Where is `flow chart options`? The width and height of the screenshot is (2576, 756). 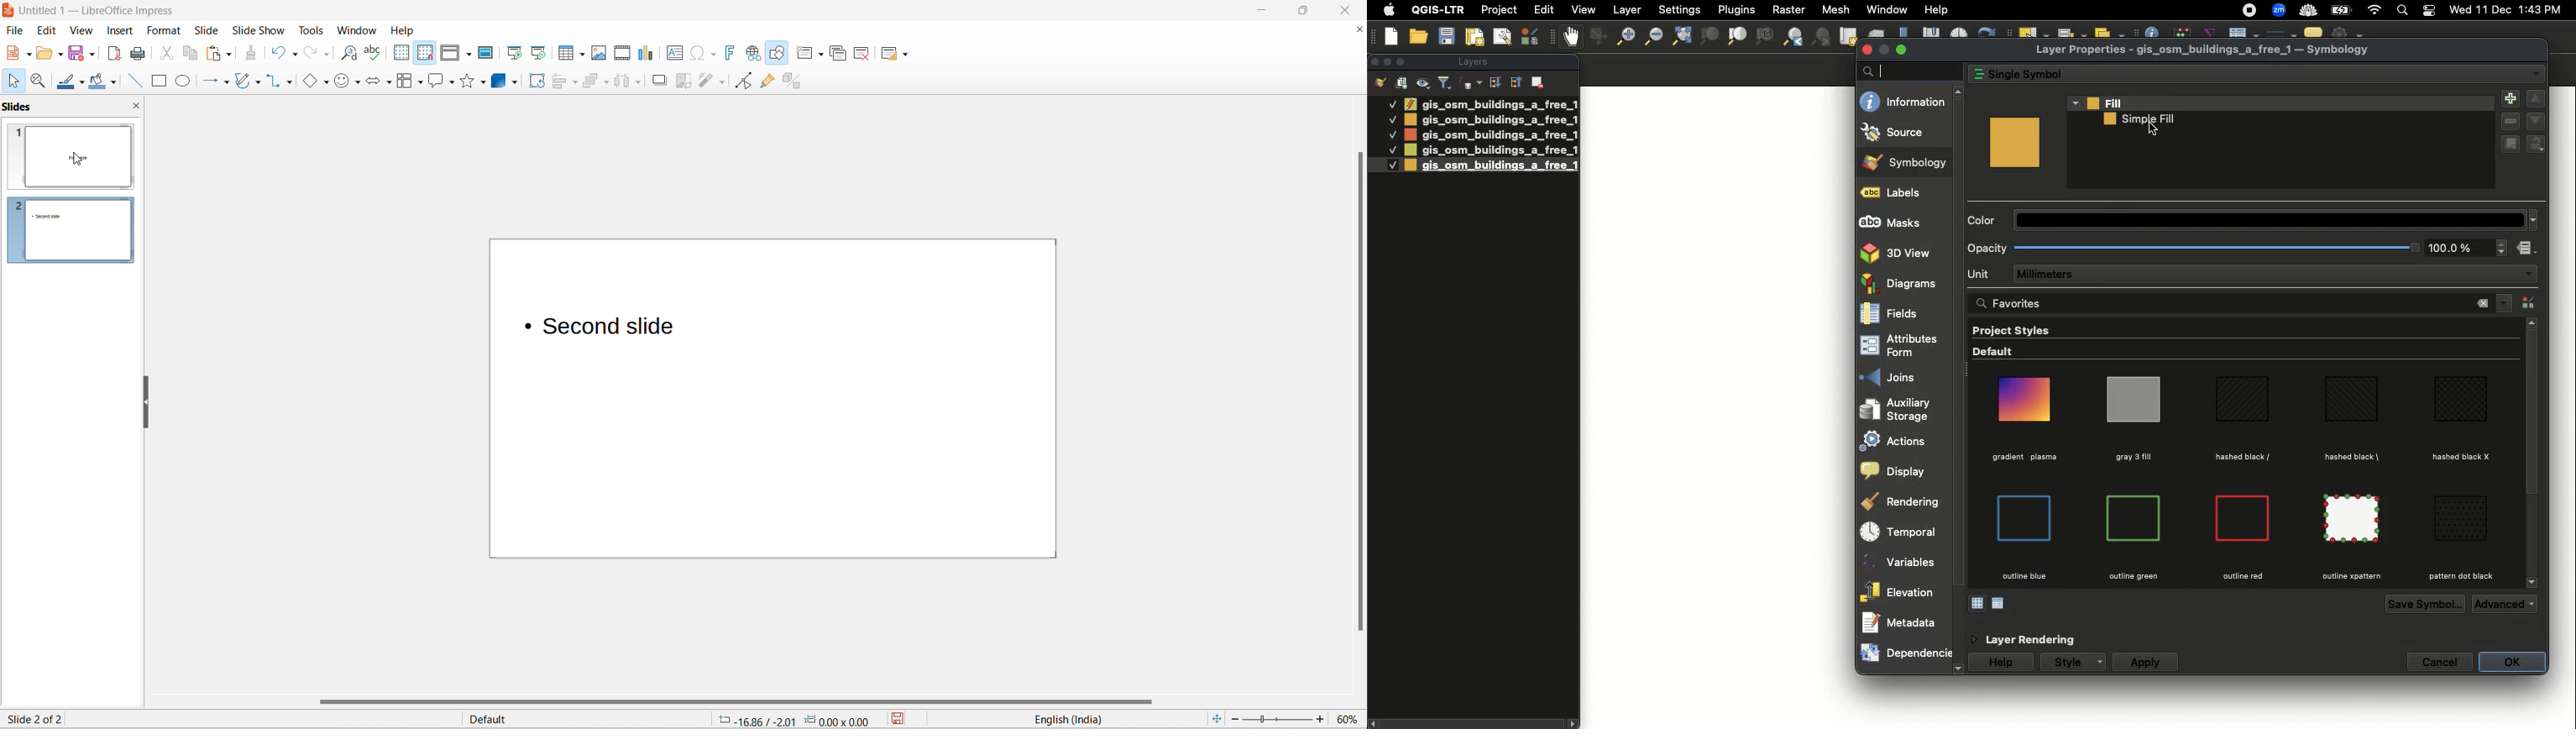
flow chart options is located at coordinates (418, 83).